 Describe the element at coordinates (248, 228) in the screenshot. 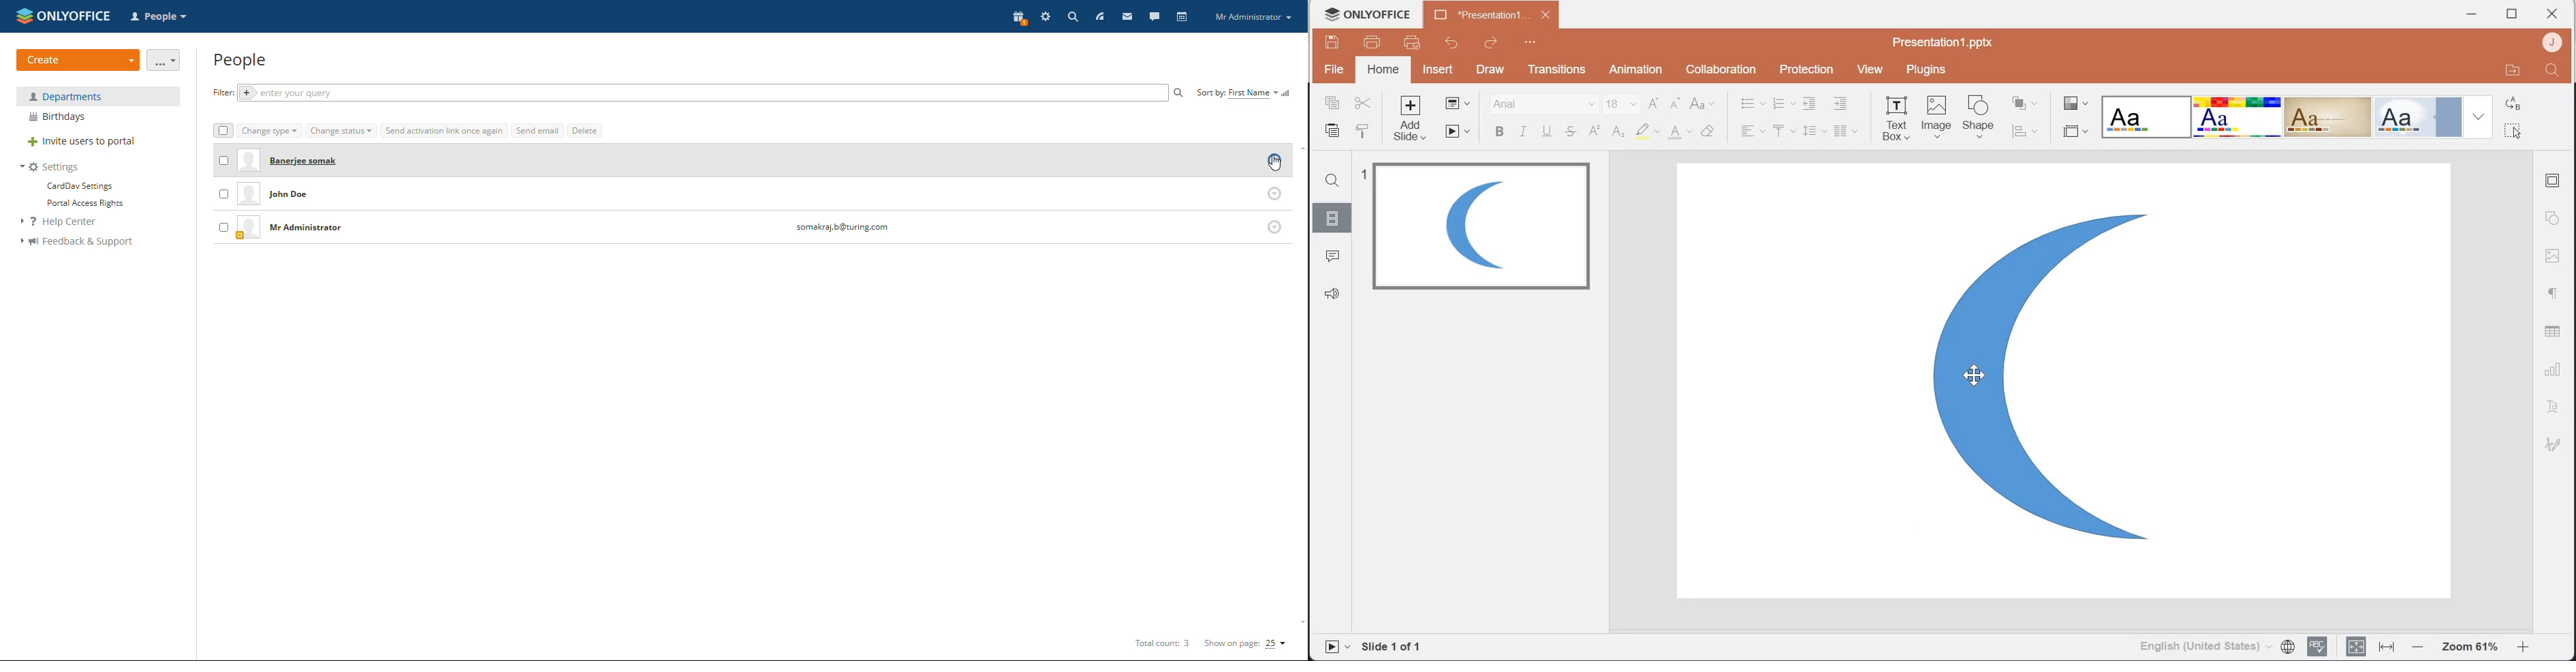

I see `profile picture` at that location.